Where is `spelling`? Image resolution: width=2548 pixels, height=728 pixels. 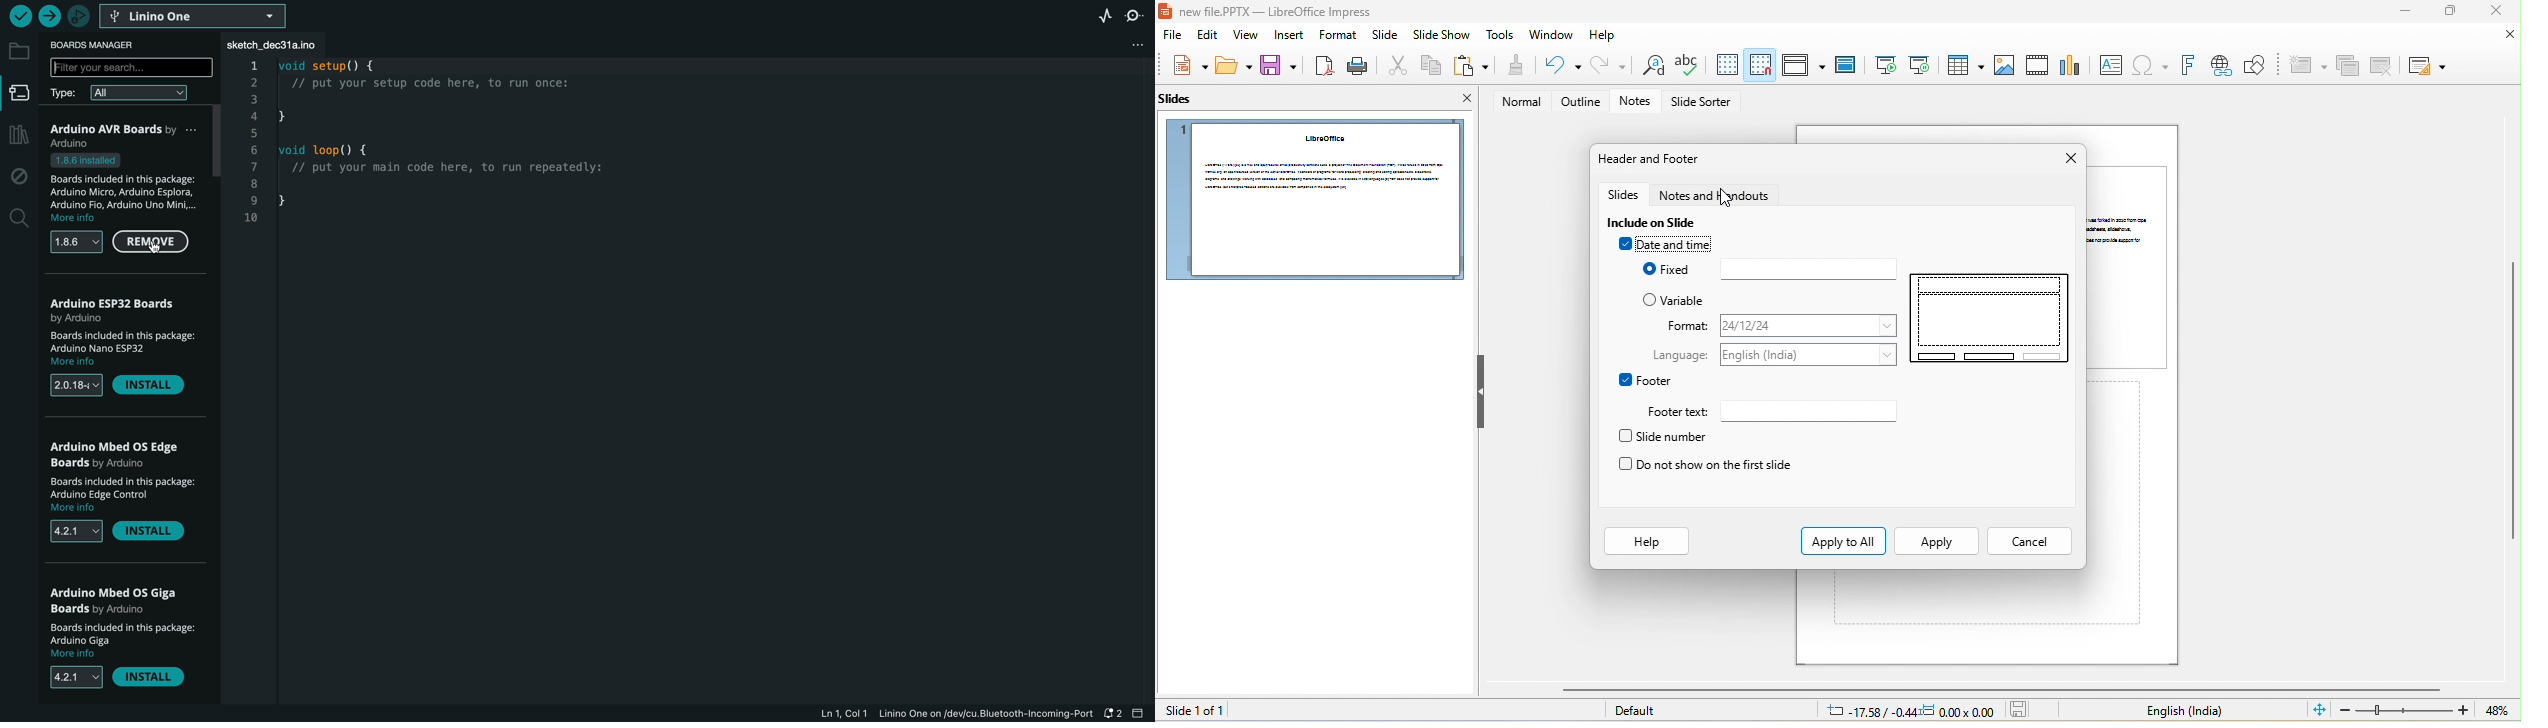
spelling is located at coordinates (1687, 66).